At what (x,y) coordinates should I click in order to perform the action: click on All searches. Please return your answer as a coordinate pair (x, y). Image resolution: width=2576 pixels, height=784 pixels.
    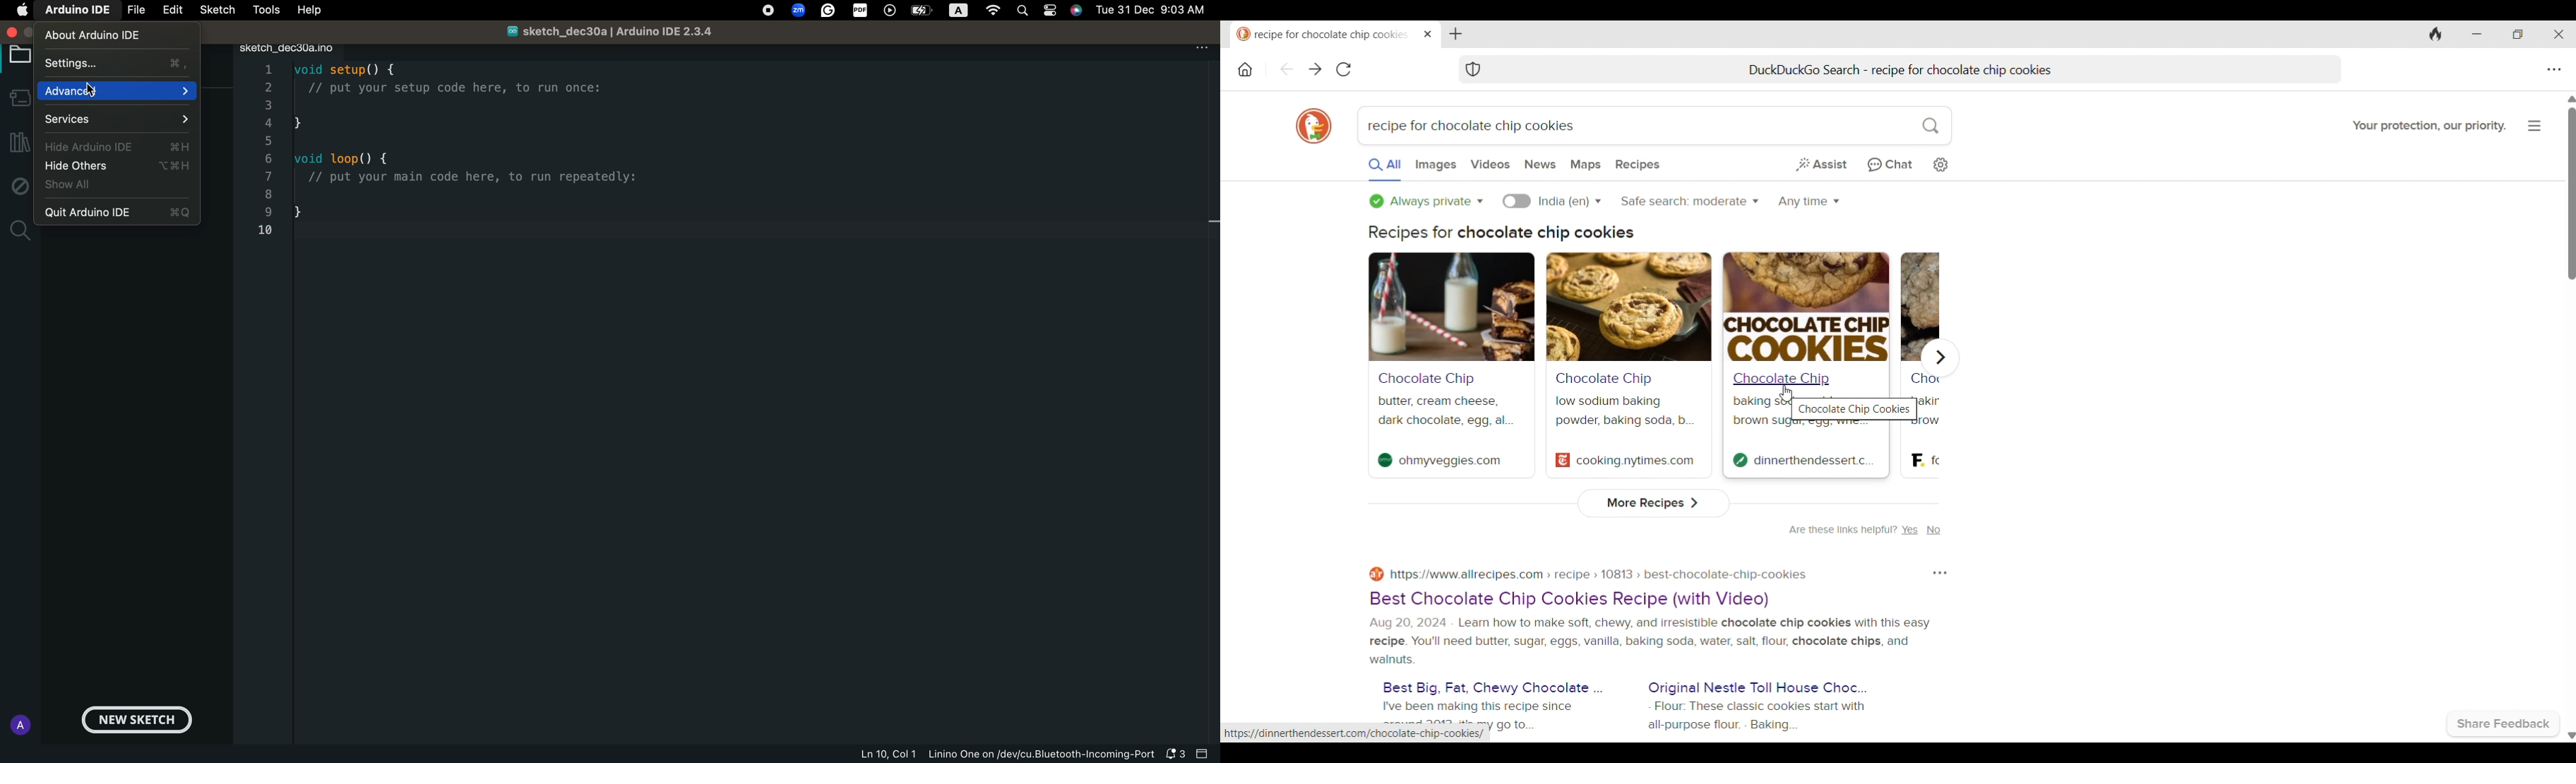
    Looking at the image, I should click on (1385, 170).